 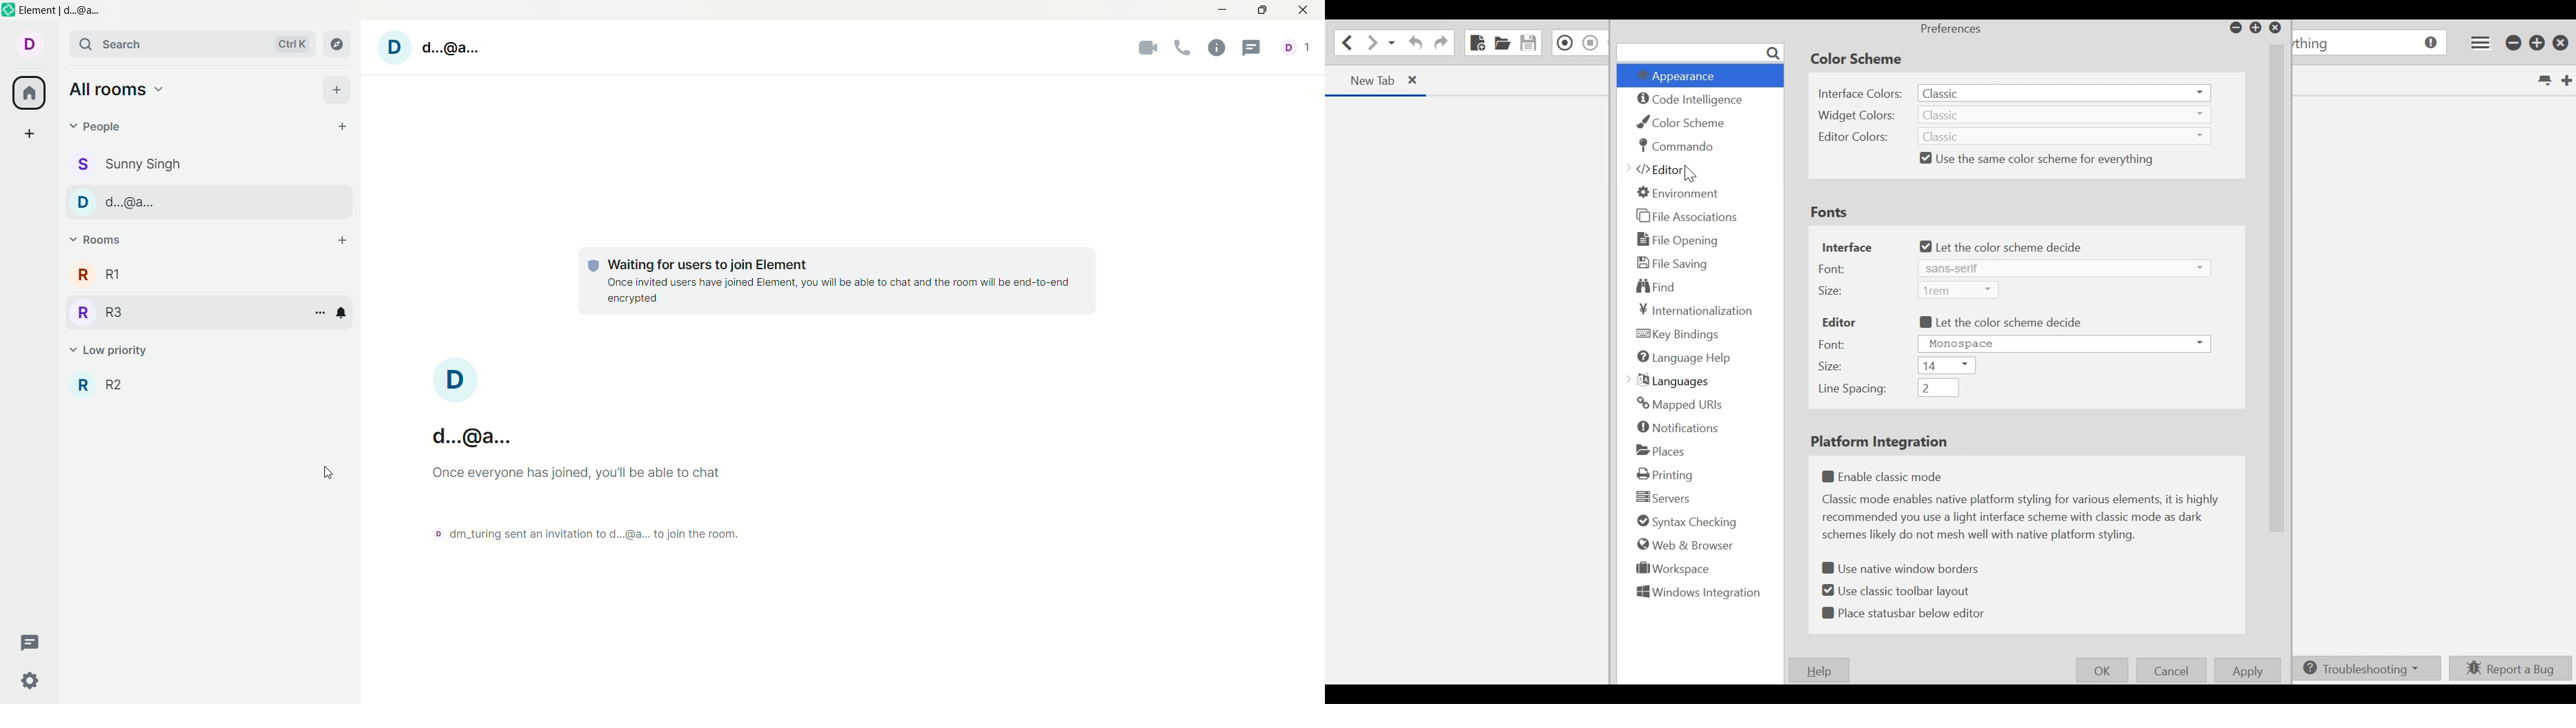 What do you see at coordinates (1684, 77) in the screenshot?
I see `Appearance` at bounding box center [1684, 77].